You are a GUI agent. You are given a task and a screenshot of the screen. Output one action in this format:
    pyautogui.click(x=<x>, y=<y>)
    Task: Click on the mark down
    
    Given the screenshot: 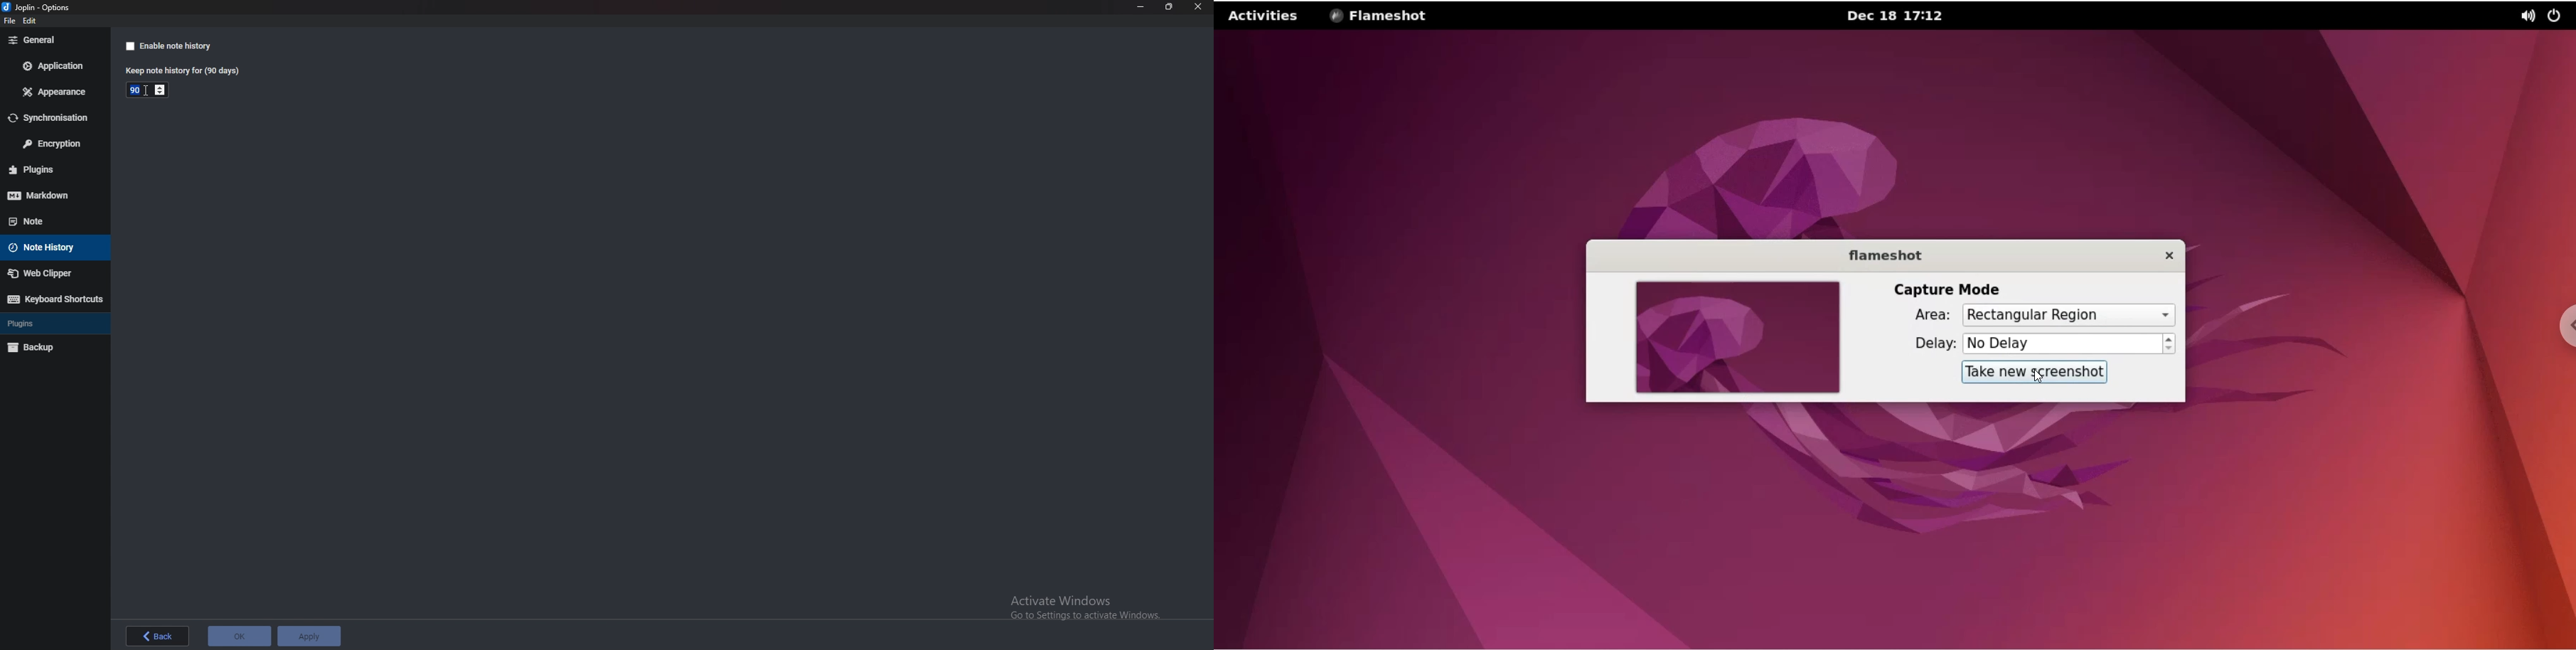 What is the action you would take?
    pyautogui.click(x=51, y=195)
    